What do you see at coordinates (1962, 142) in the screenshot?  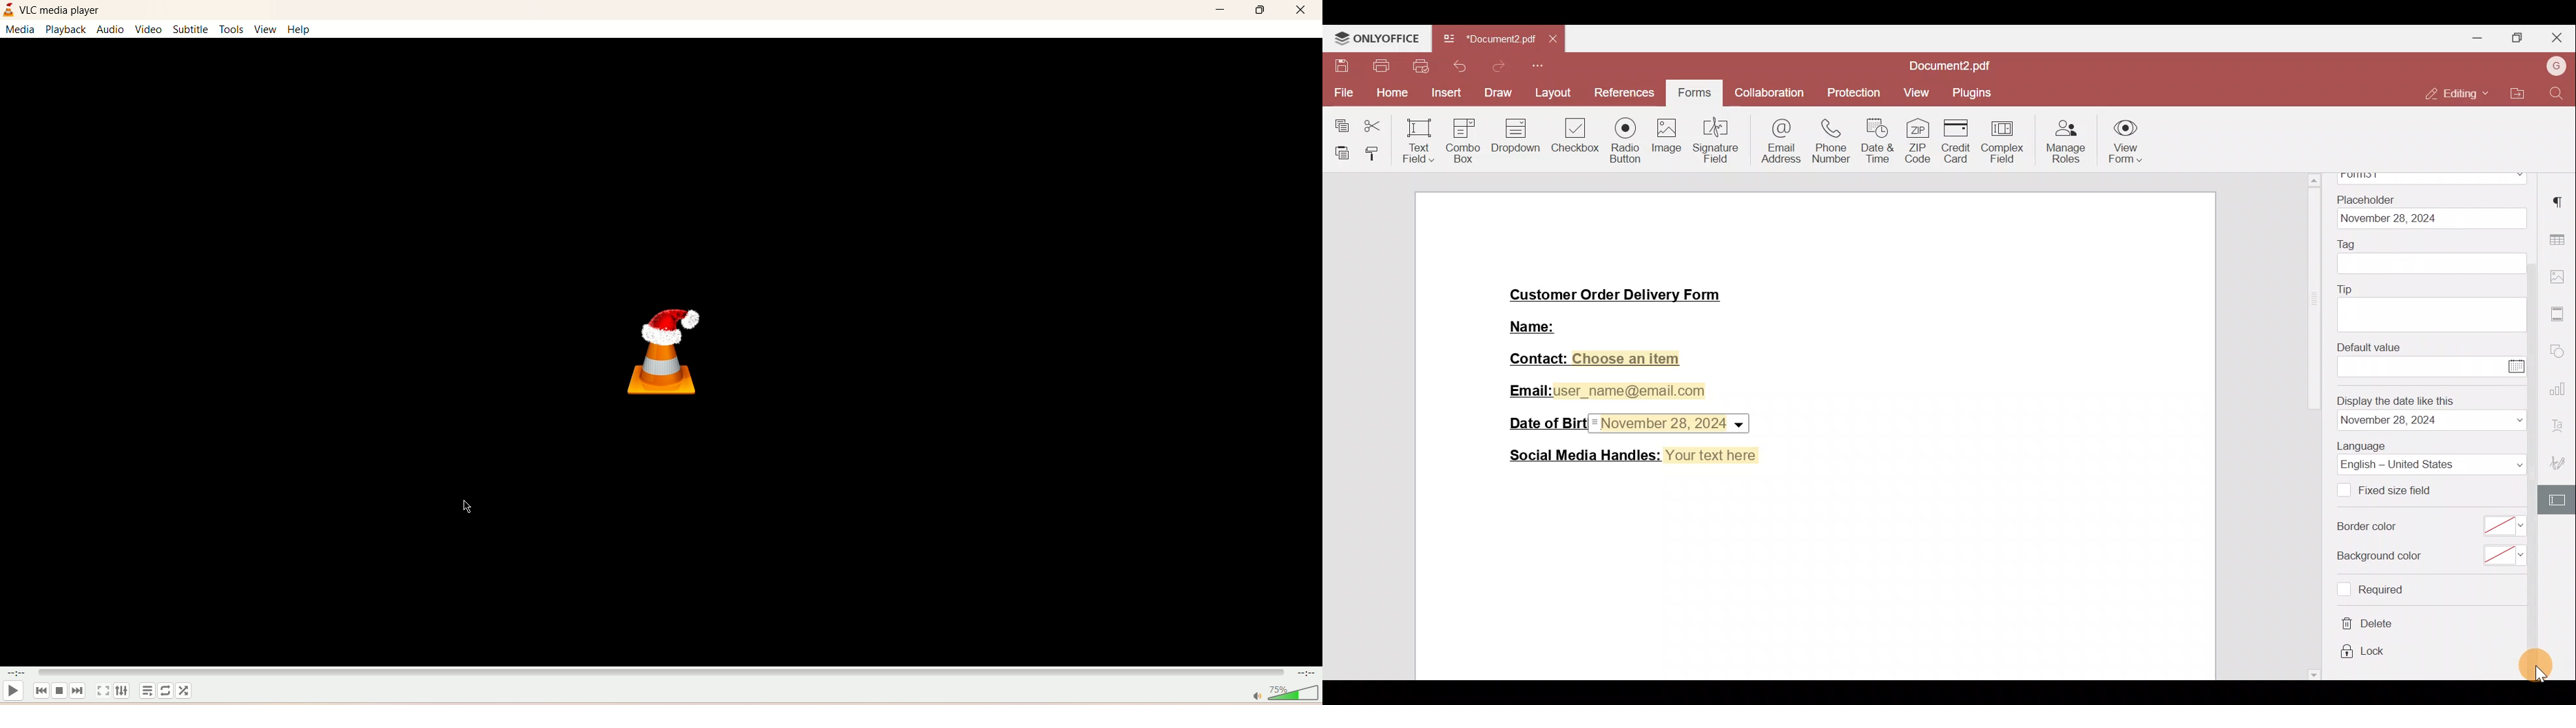 I see `Credit card` at bounding box center [1962, 142].